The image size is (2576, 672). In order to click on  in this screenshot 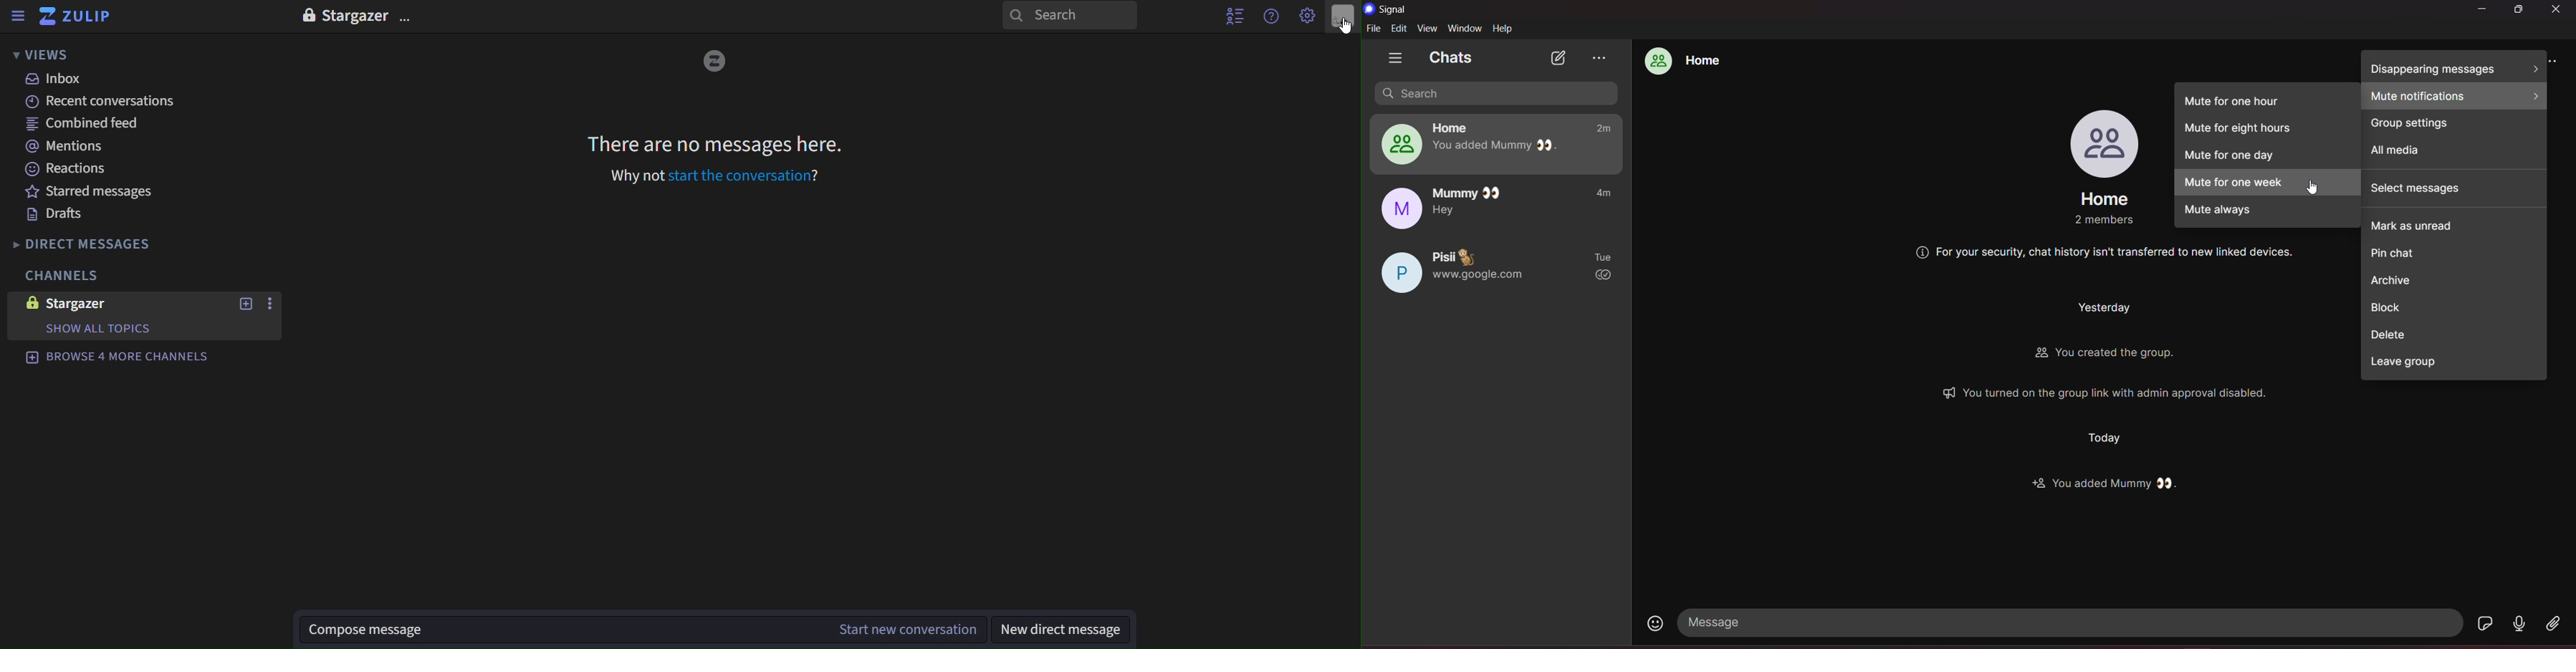, I will do `click(2105, 440)`.